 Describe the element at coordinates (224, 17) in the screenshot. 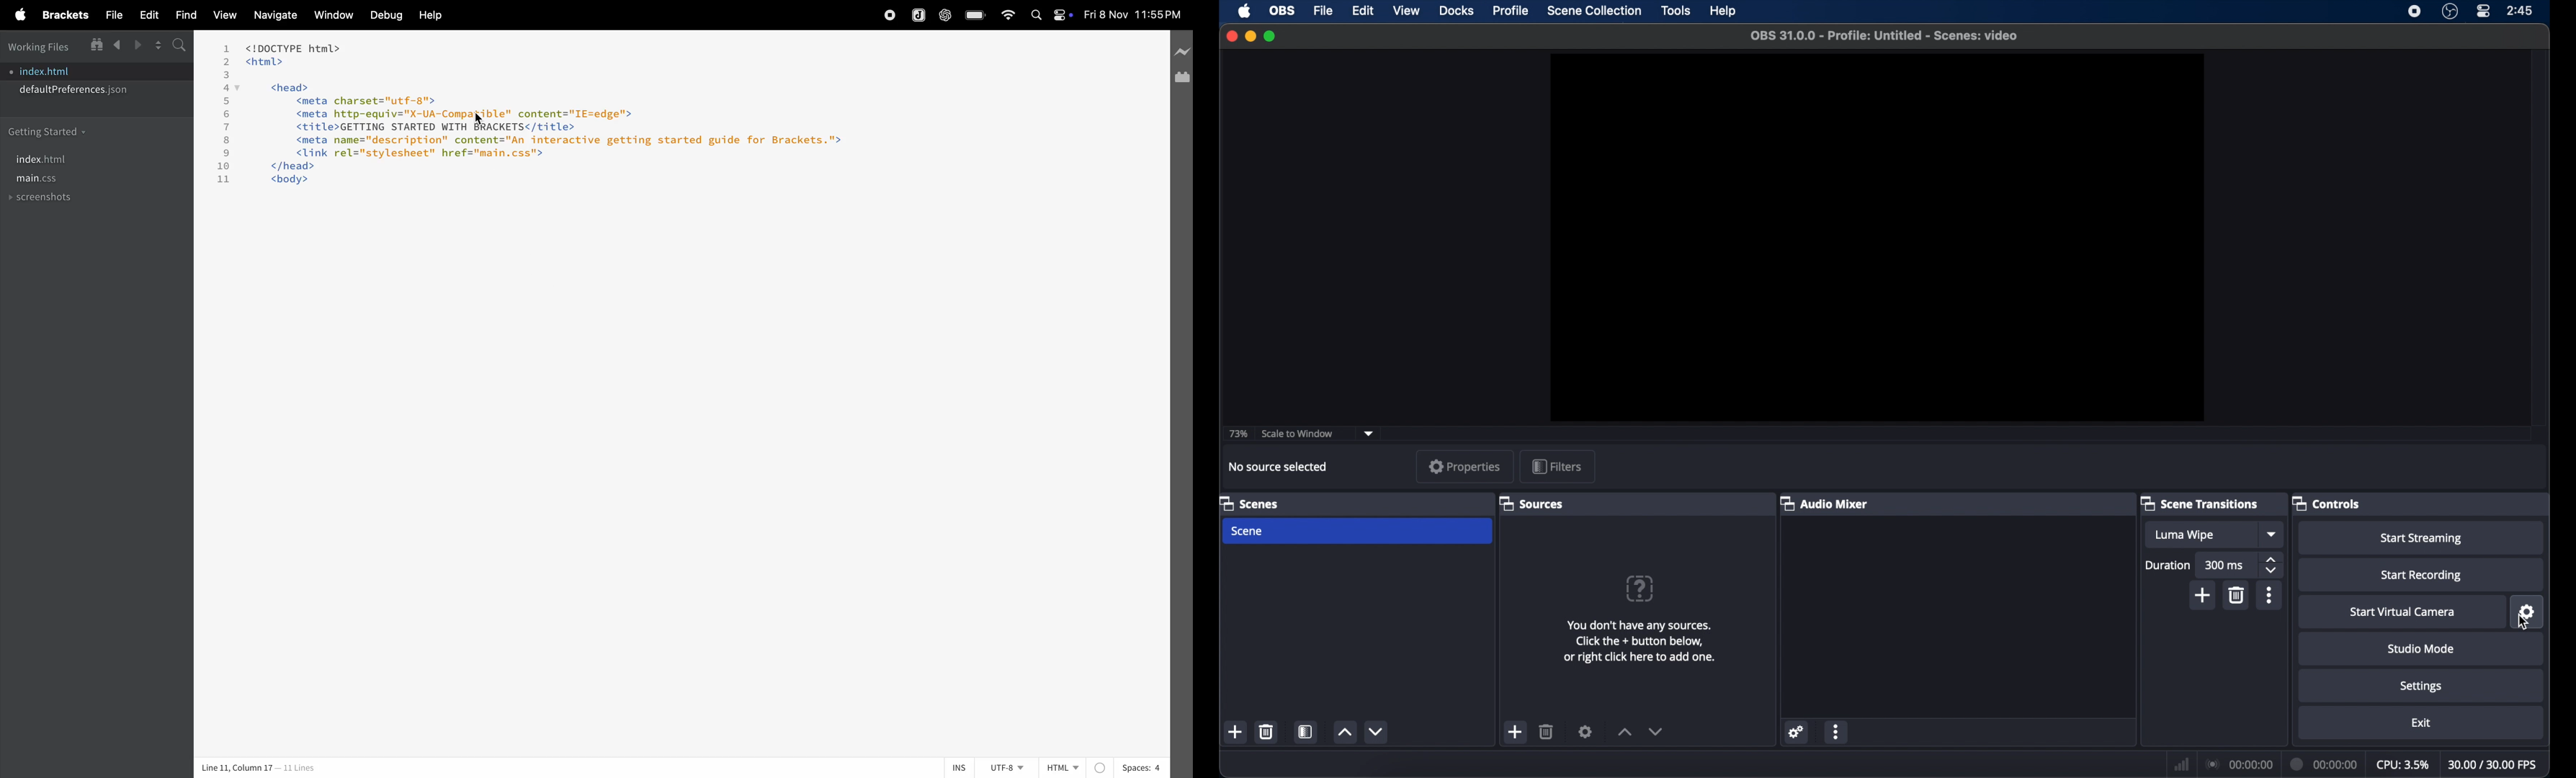

I see `view` at that location.